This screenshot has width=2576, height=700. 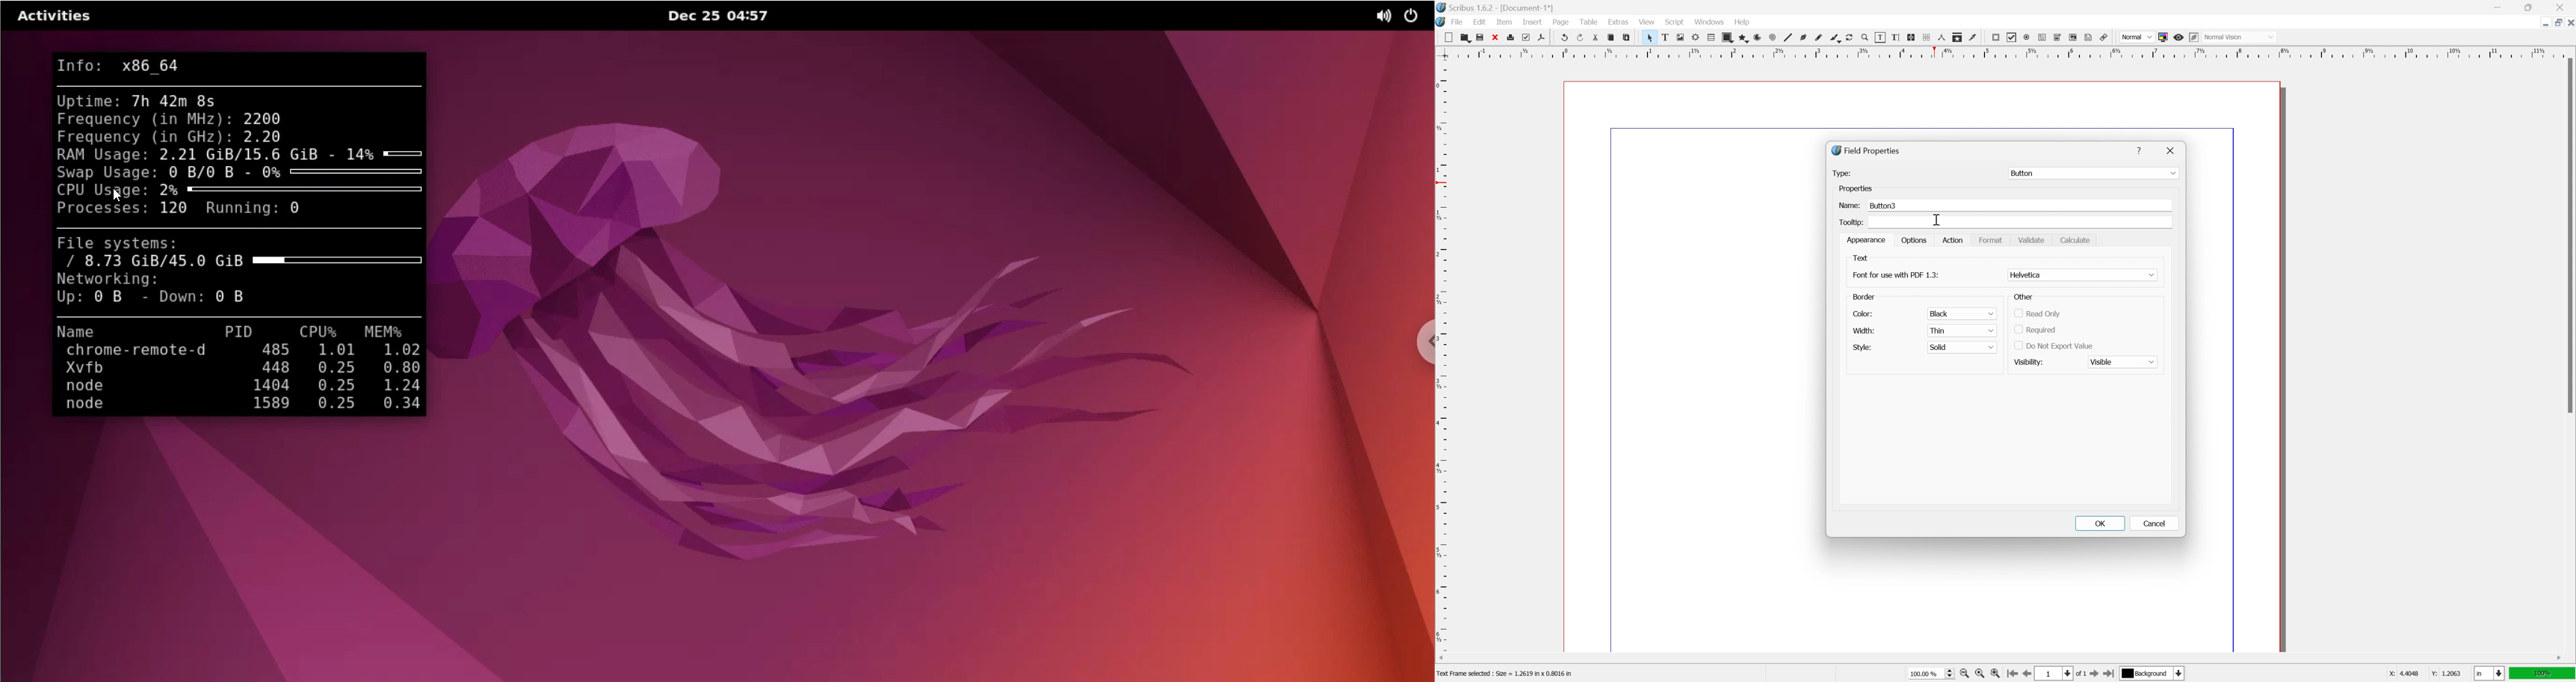 What do you see at coordinates (1862, 348) in the screenshot?
I see `style` at bounding box center [1862, 348].